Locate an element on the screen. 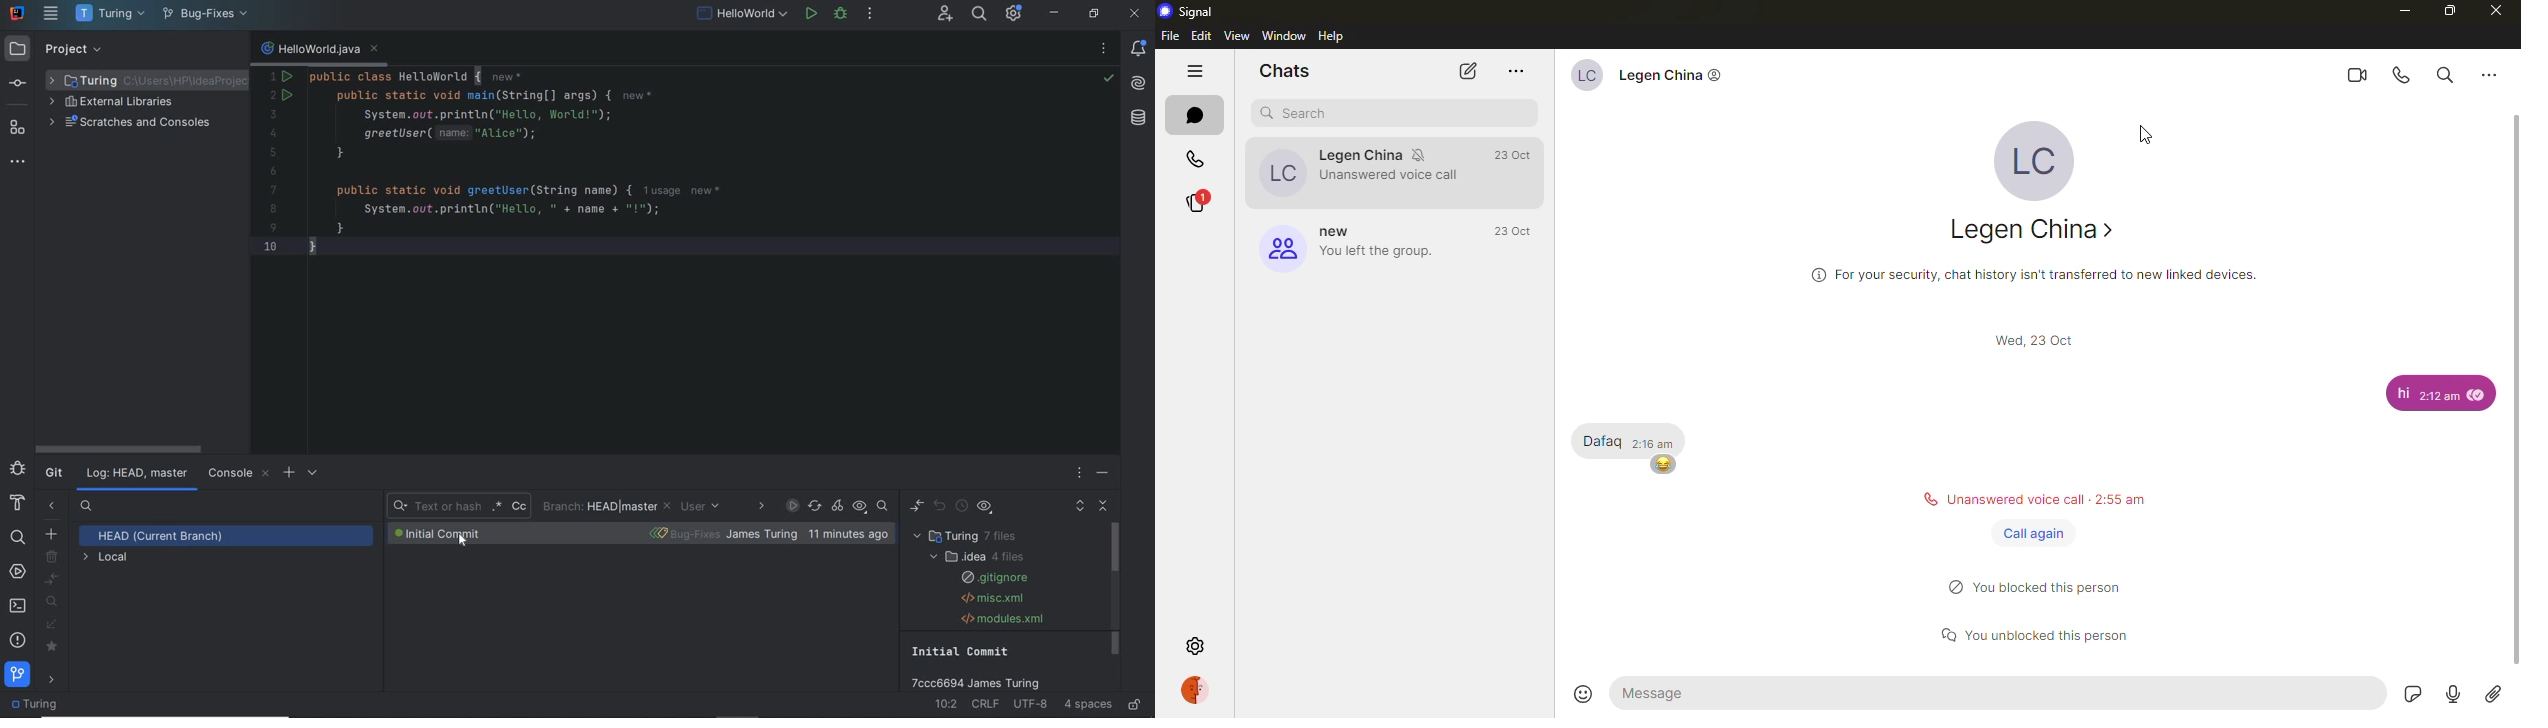  time is located at coordinates (1657, 443).